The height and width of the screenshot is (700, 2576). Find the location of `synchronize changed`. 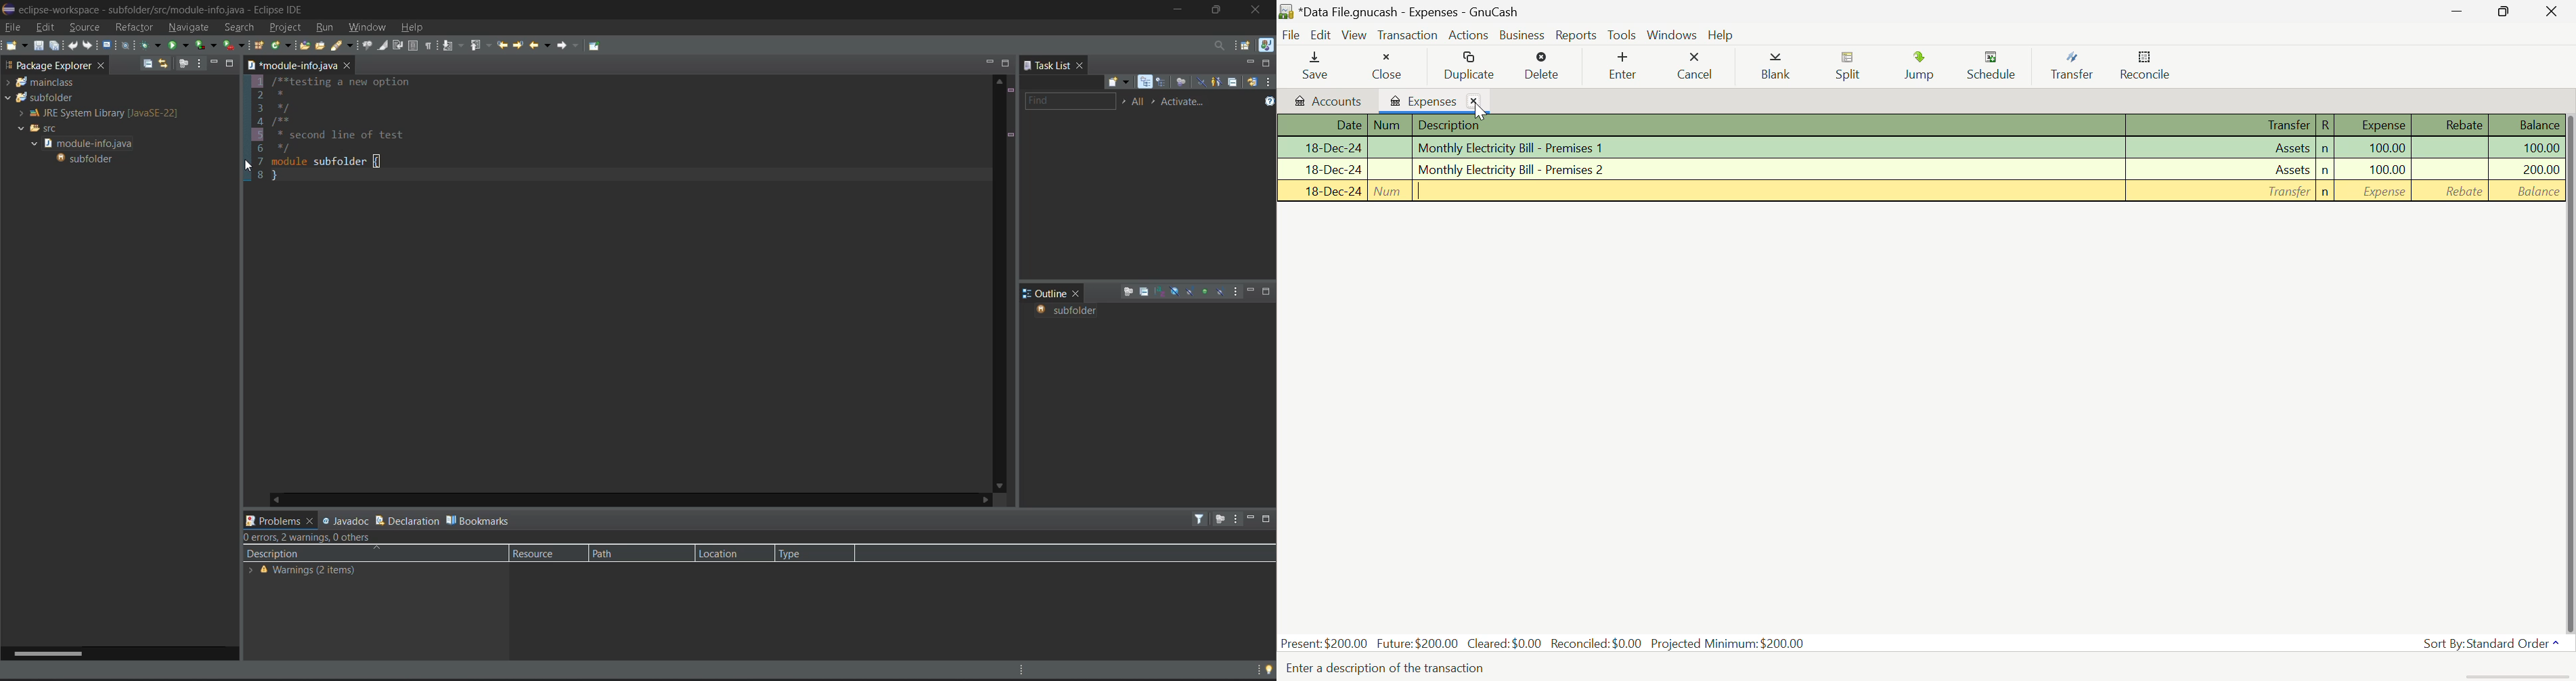

synchronize changed is located at coordinates (1251, 81).